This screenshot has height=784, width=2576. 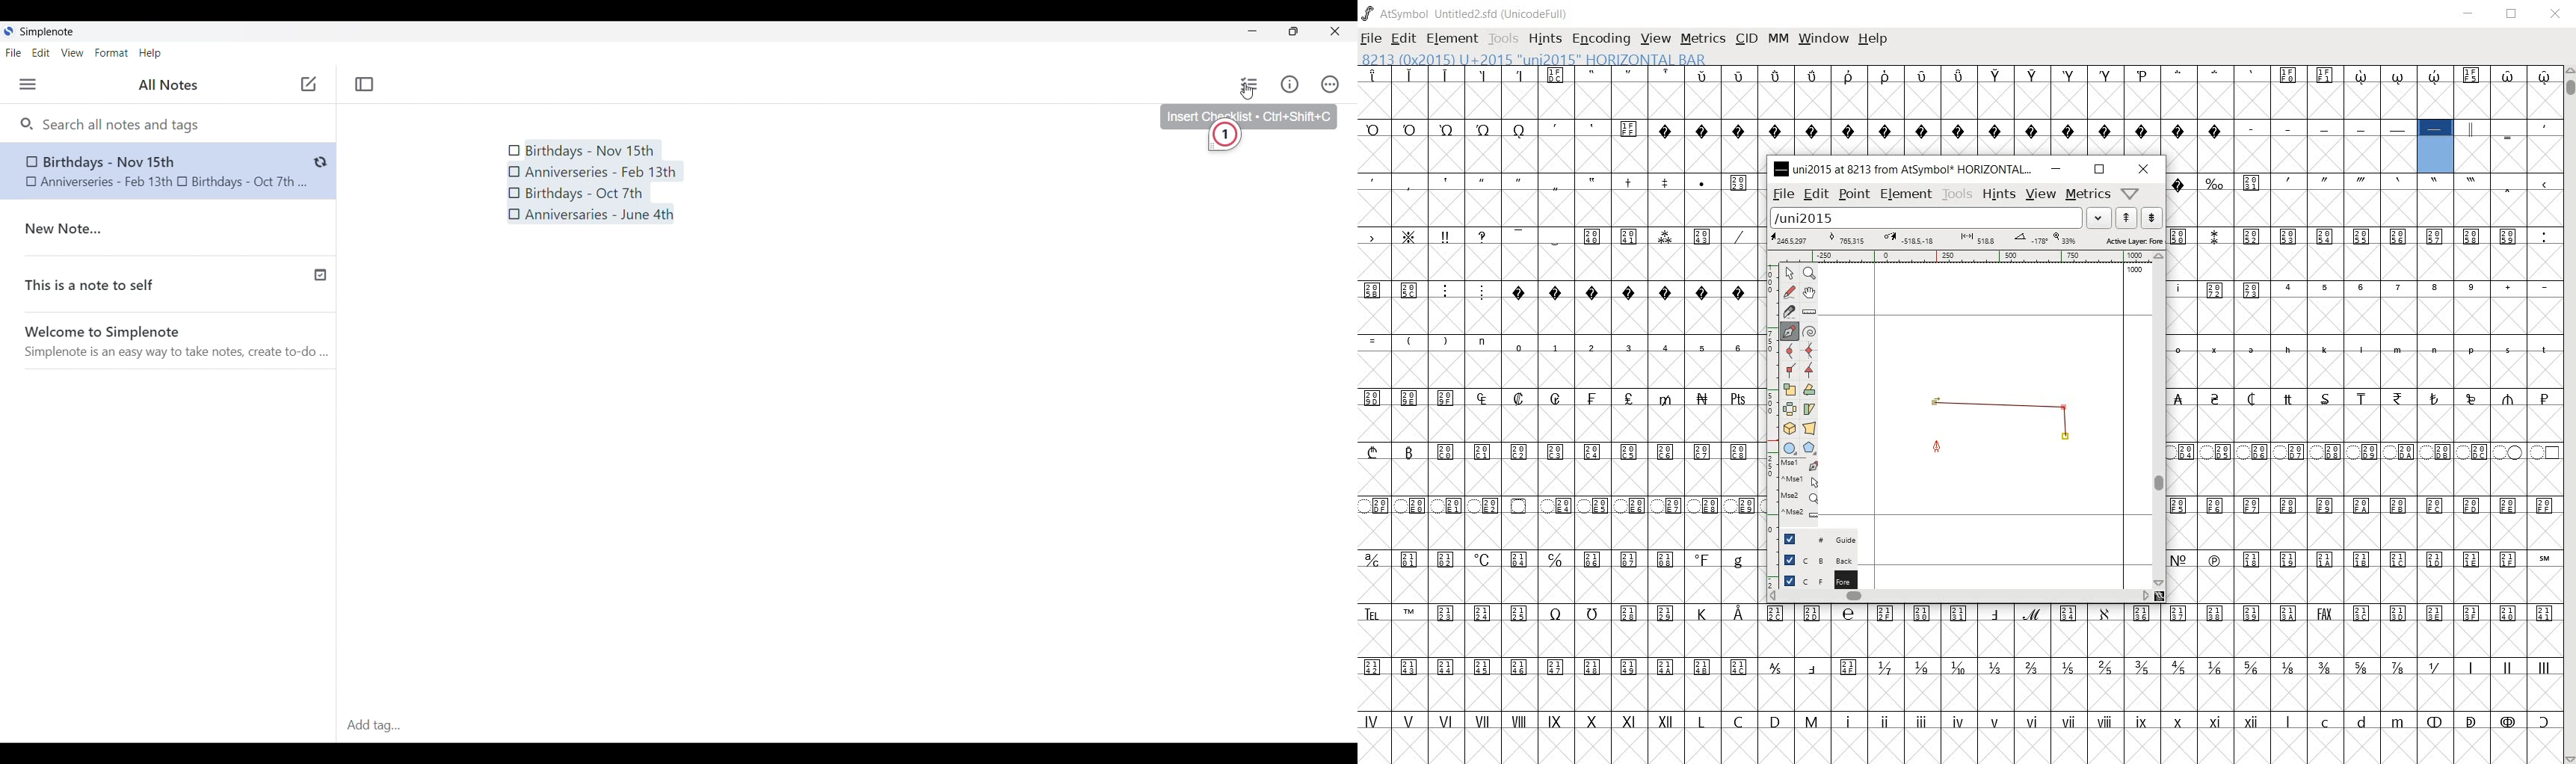 I want to click on CID, so click(x=1746, y=38).